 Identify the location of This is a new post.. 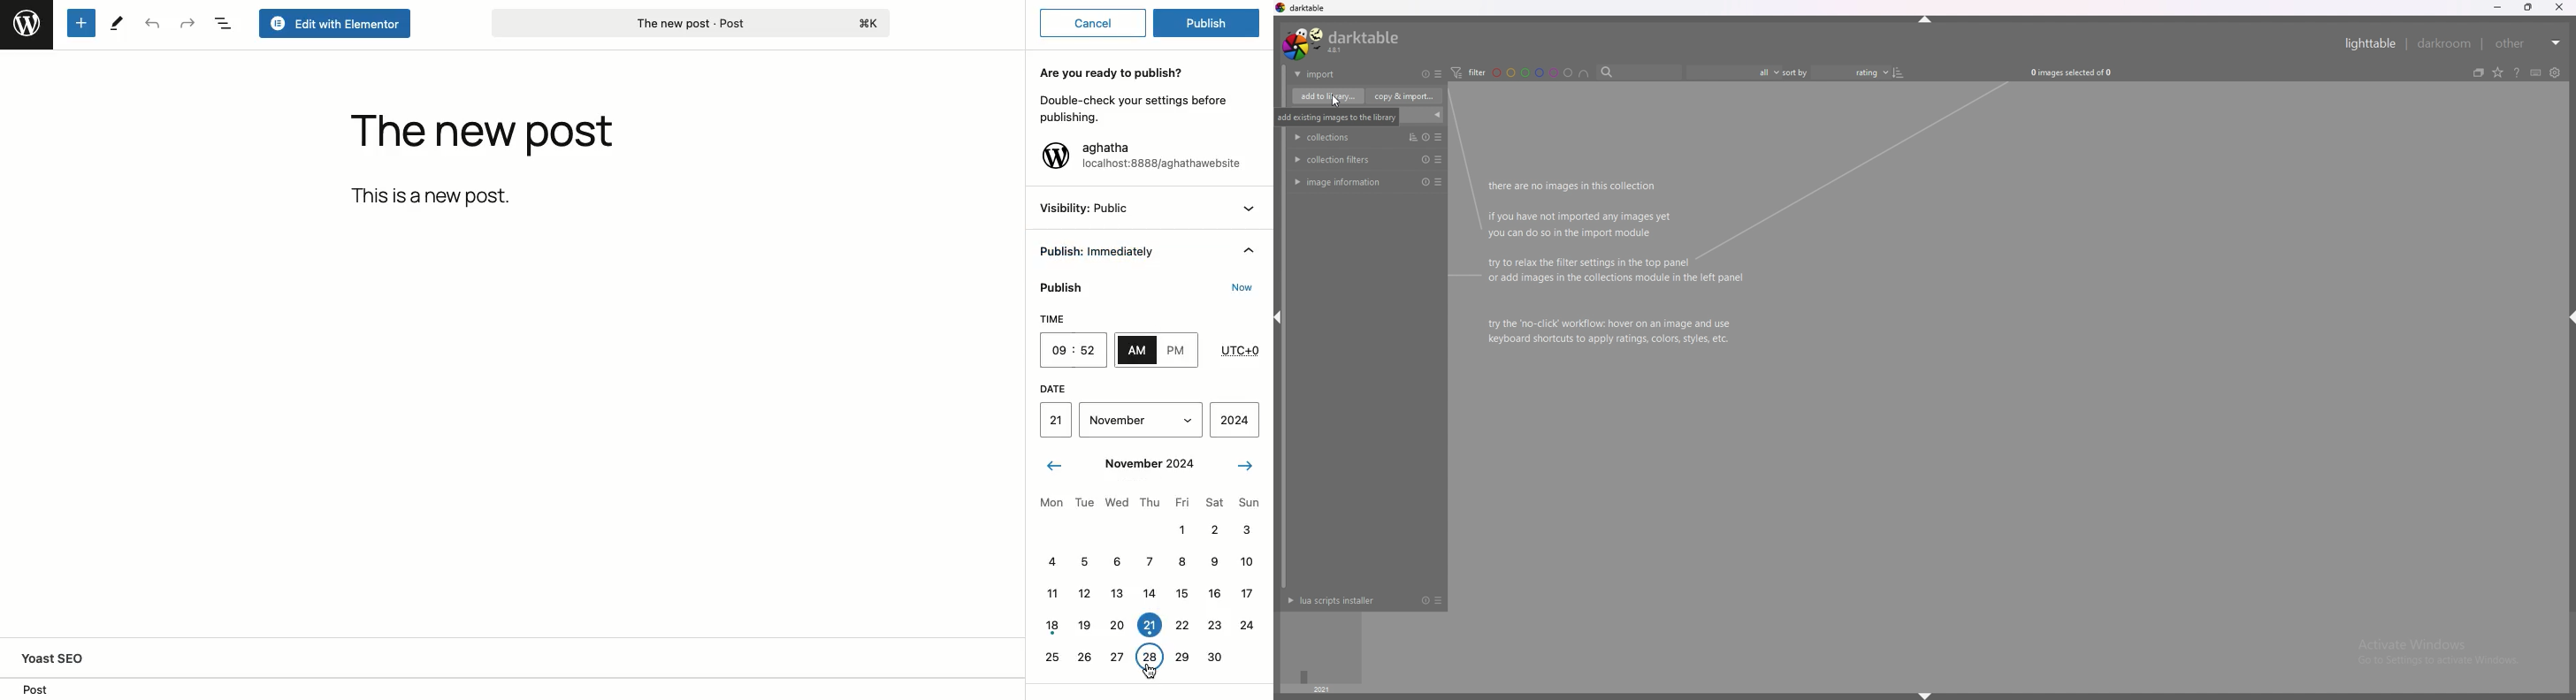
(435, 195).